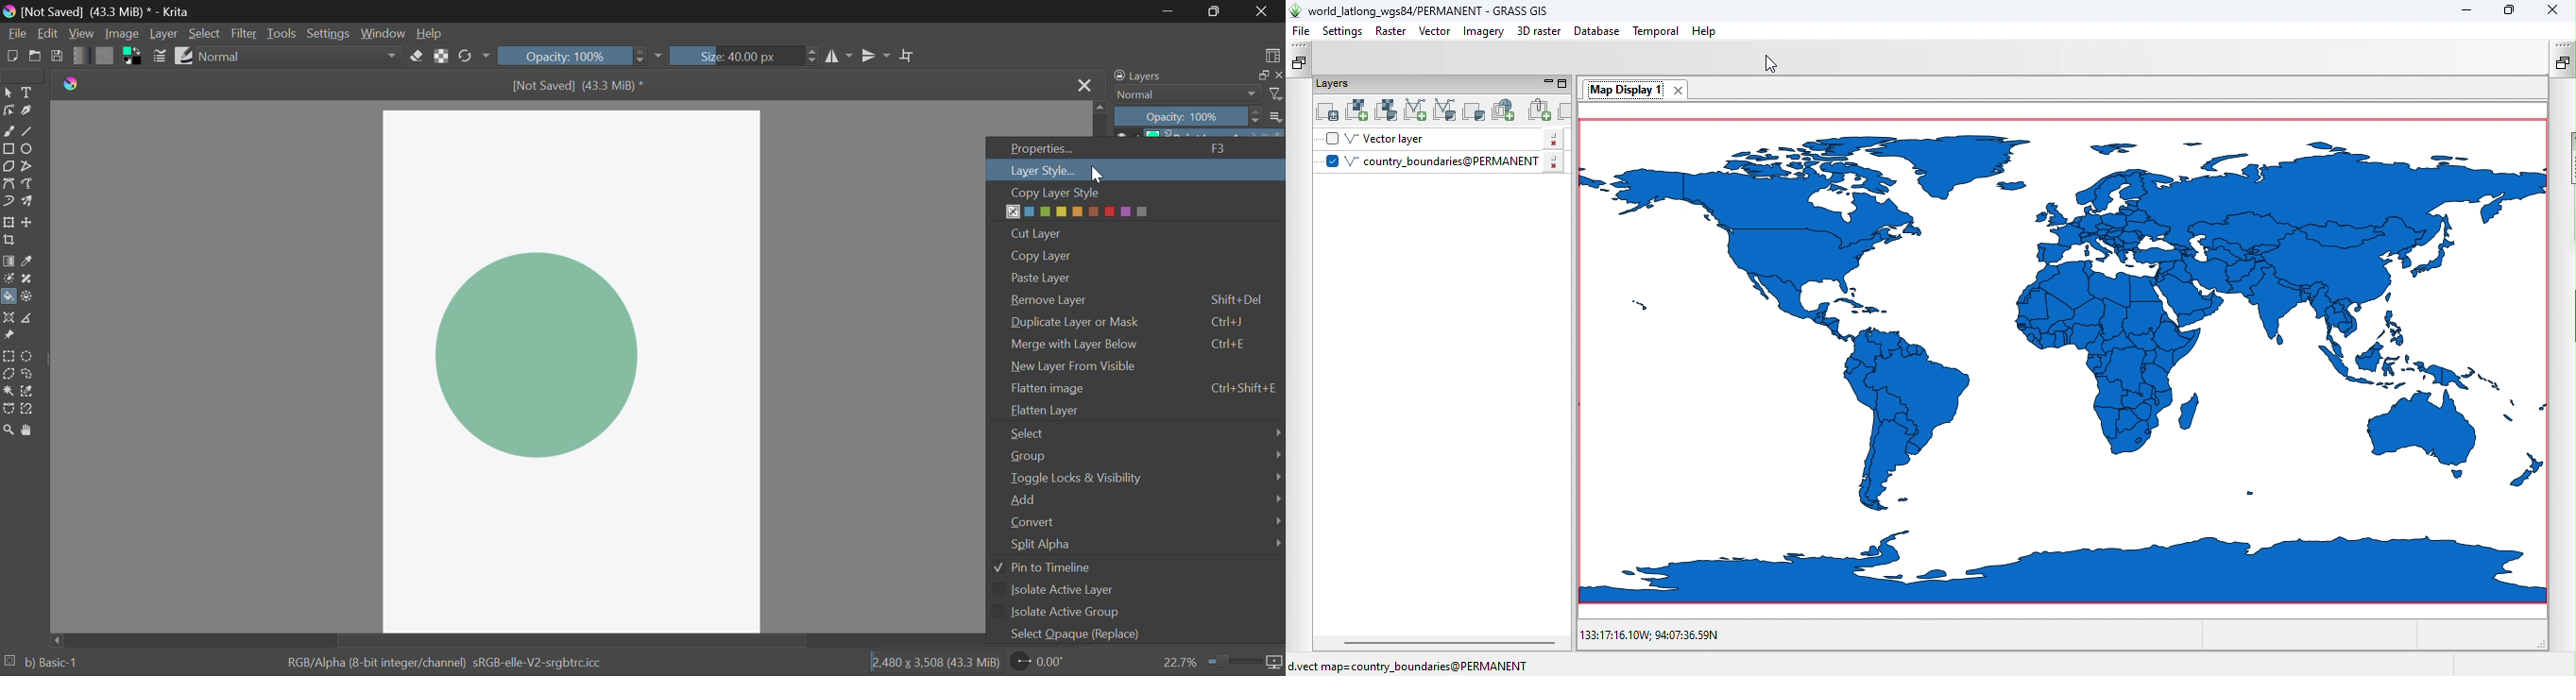 The width and height of the screenshot is (2576, 700). I want to click on Select Opaque, so click(1066, 637).